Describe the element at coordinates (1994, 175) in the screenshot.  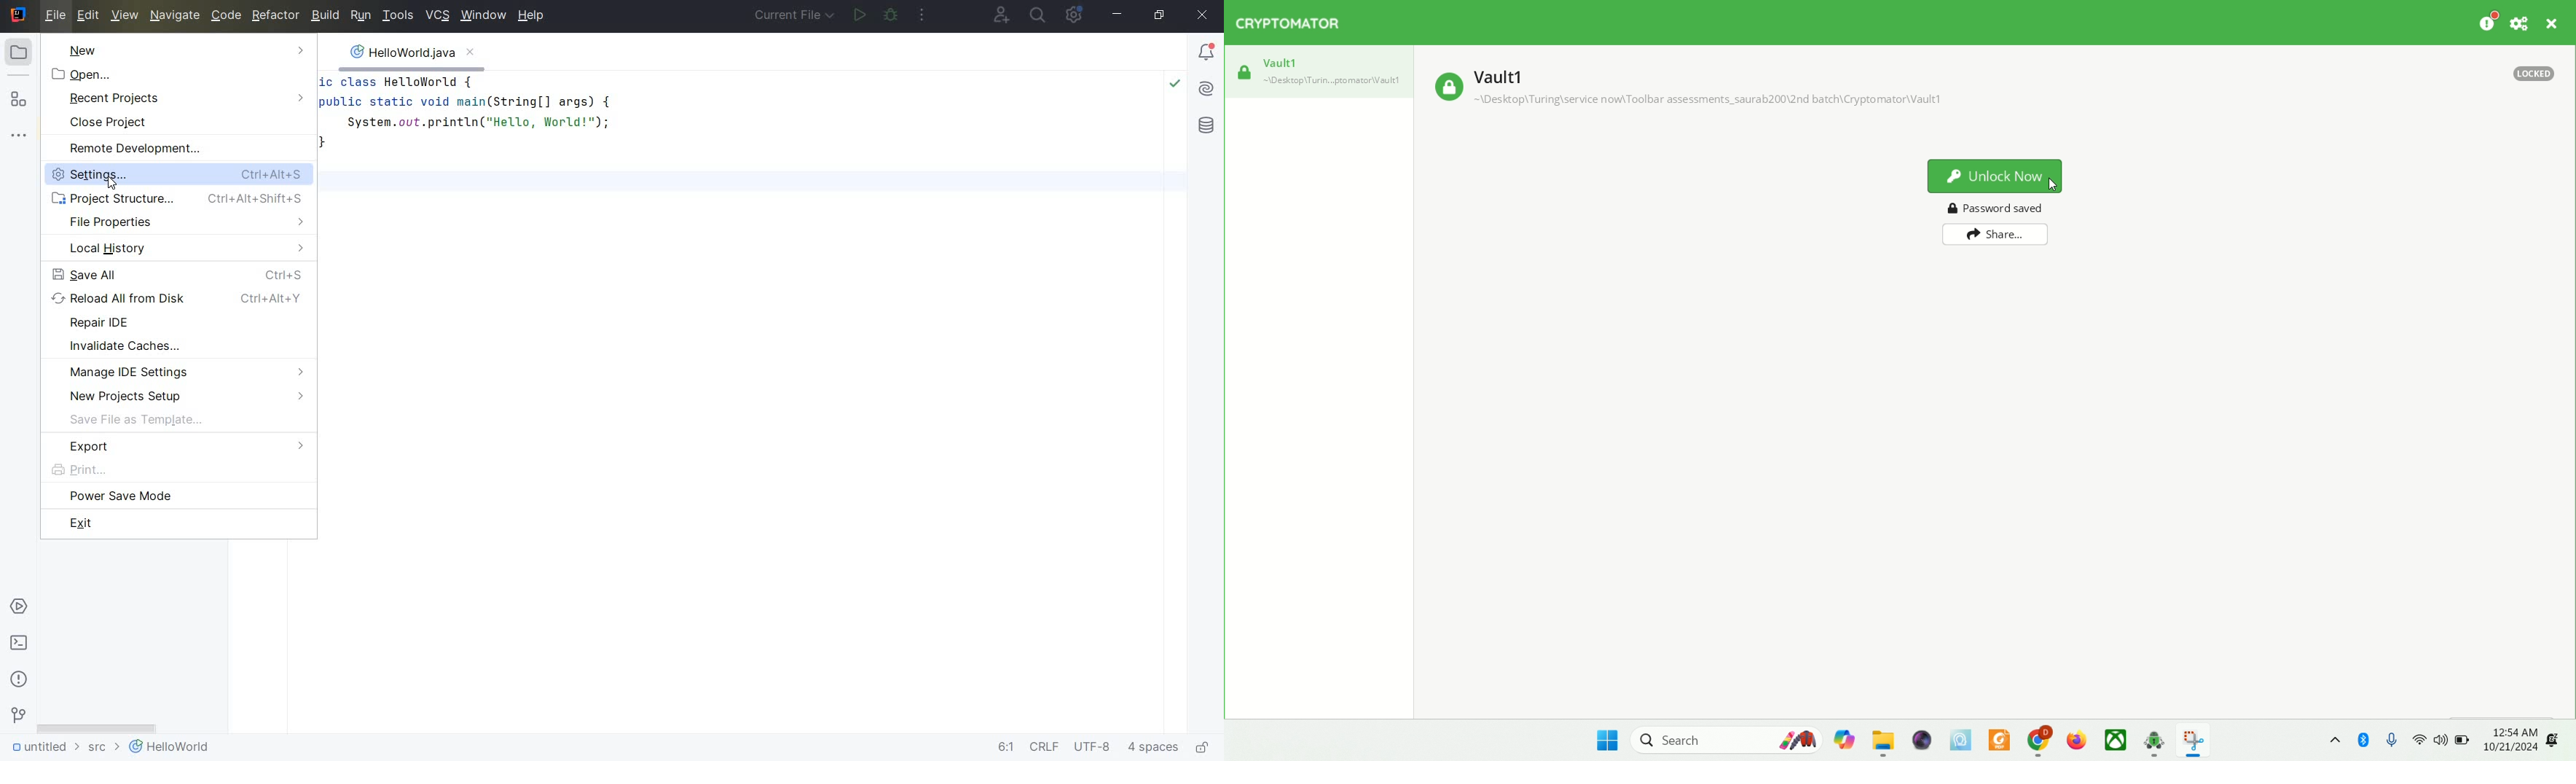
I see `unlock now` at that location.